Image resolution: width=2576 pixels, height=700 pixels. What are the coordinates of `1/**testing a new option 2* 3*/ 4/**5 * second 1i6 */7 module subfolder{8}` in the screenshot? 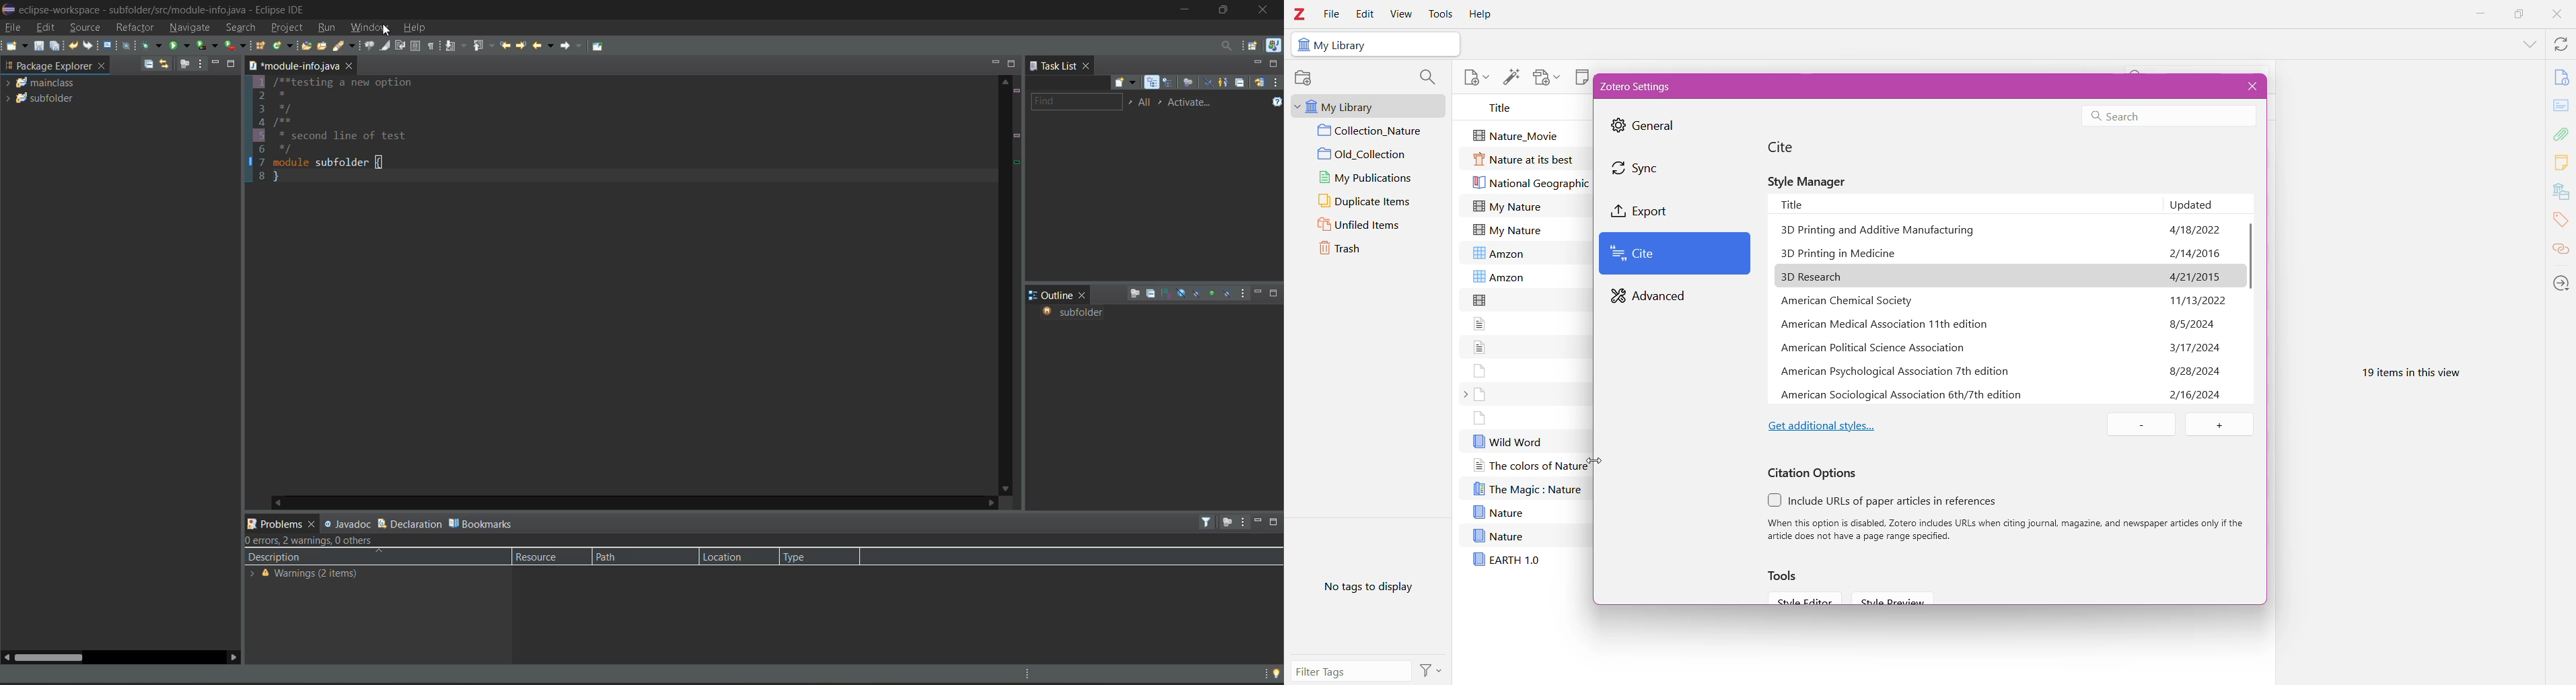 It's located at (519, 284).